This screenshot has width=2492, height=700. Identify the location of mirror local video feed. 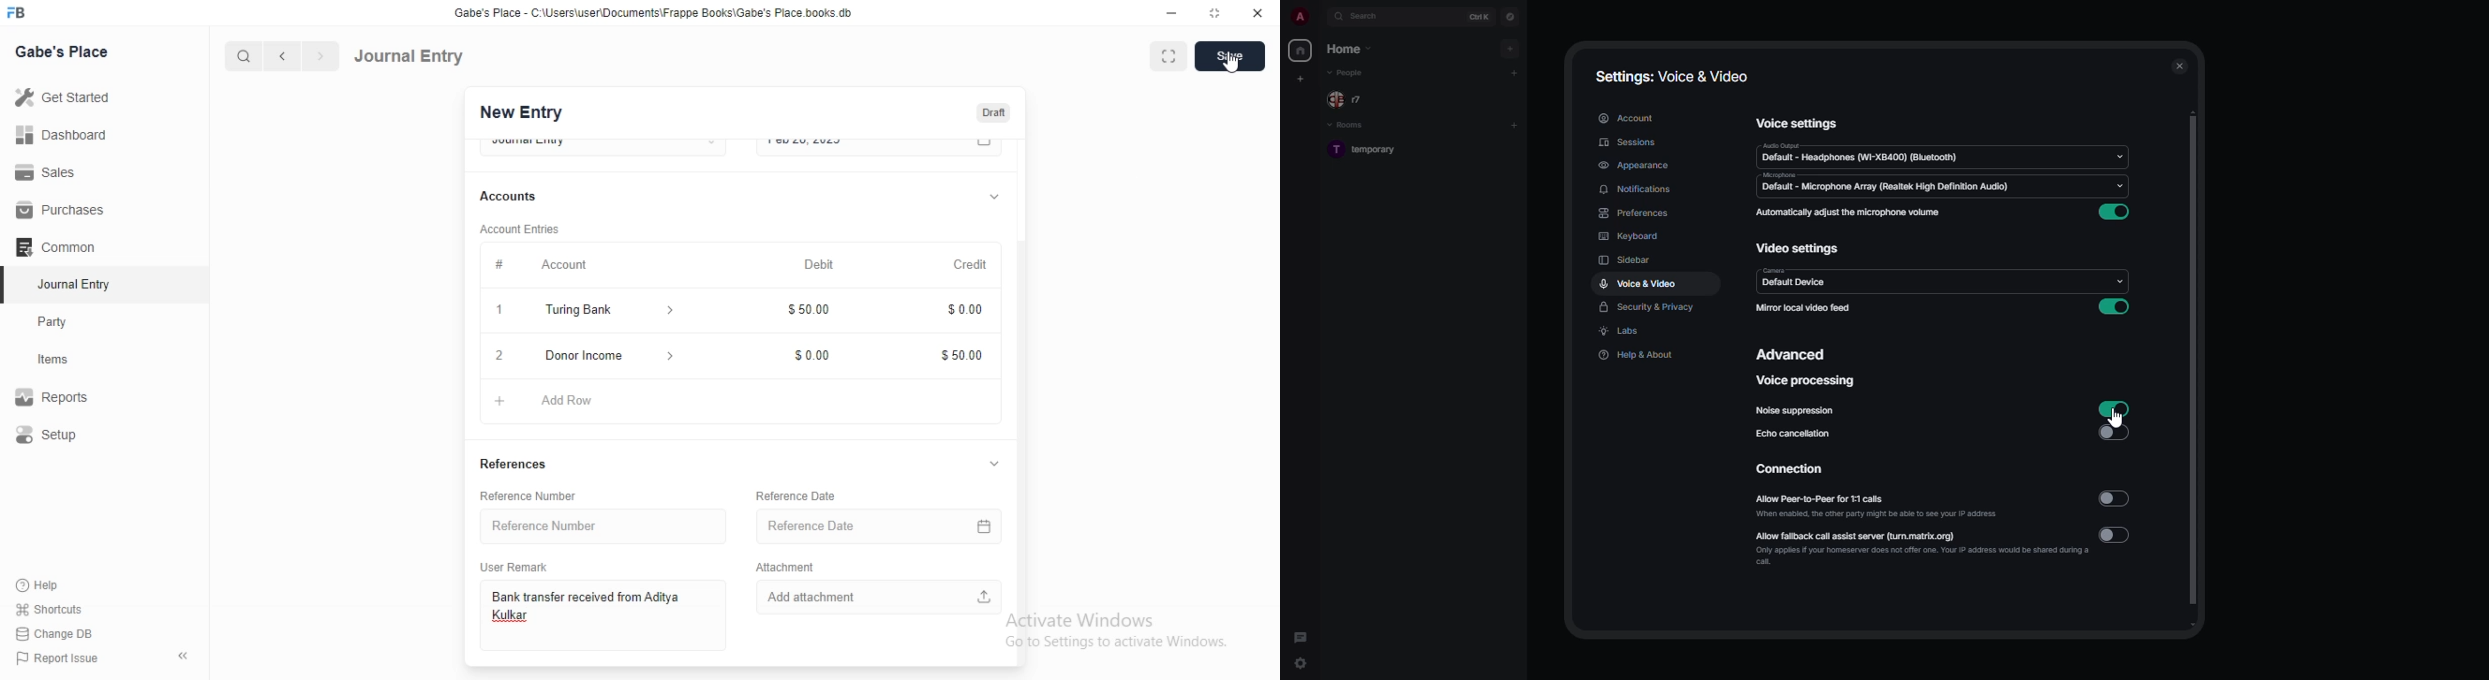
(1806, 308).